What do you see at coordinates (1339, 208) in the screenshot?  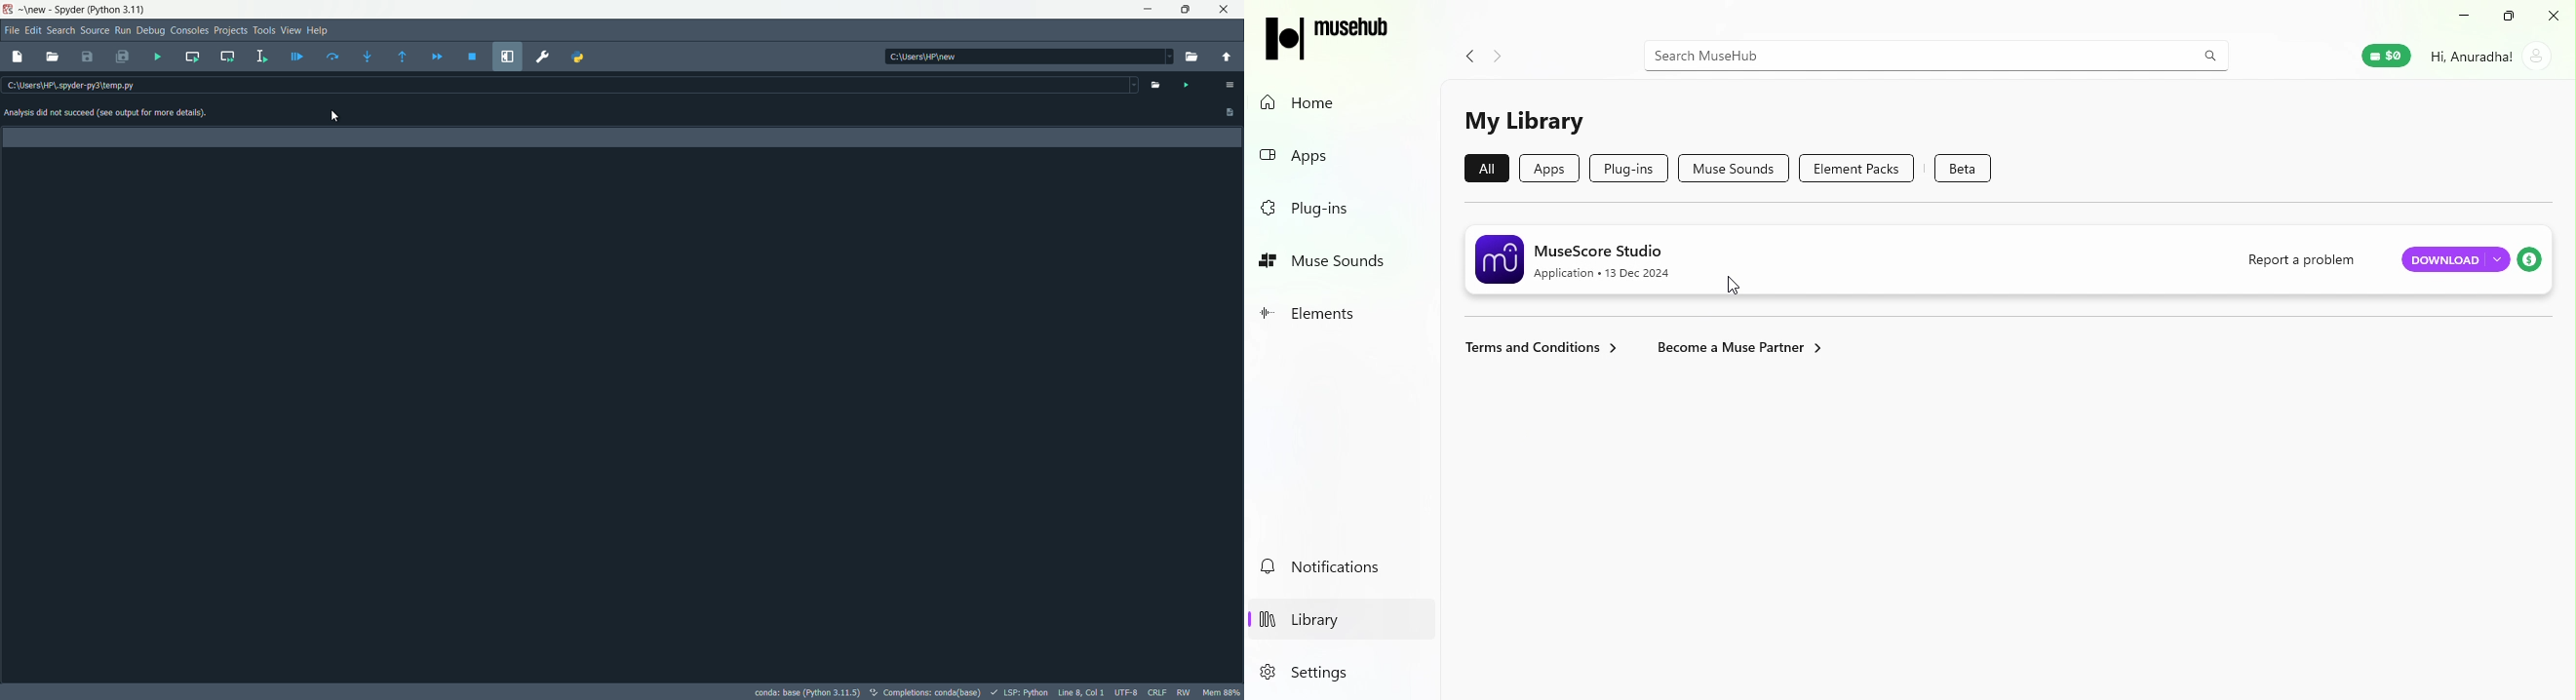 I see `Plug-ins` at bounding box center [1339, 208].